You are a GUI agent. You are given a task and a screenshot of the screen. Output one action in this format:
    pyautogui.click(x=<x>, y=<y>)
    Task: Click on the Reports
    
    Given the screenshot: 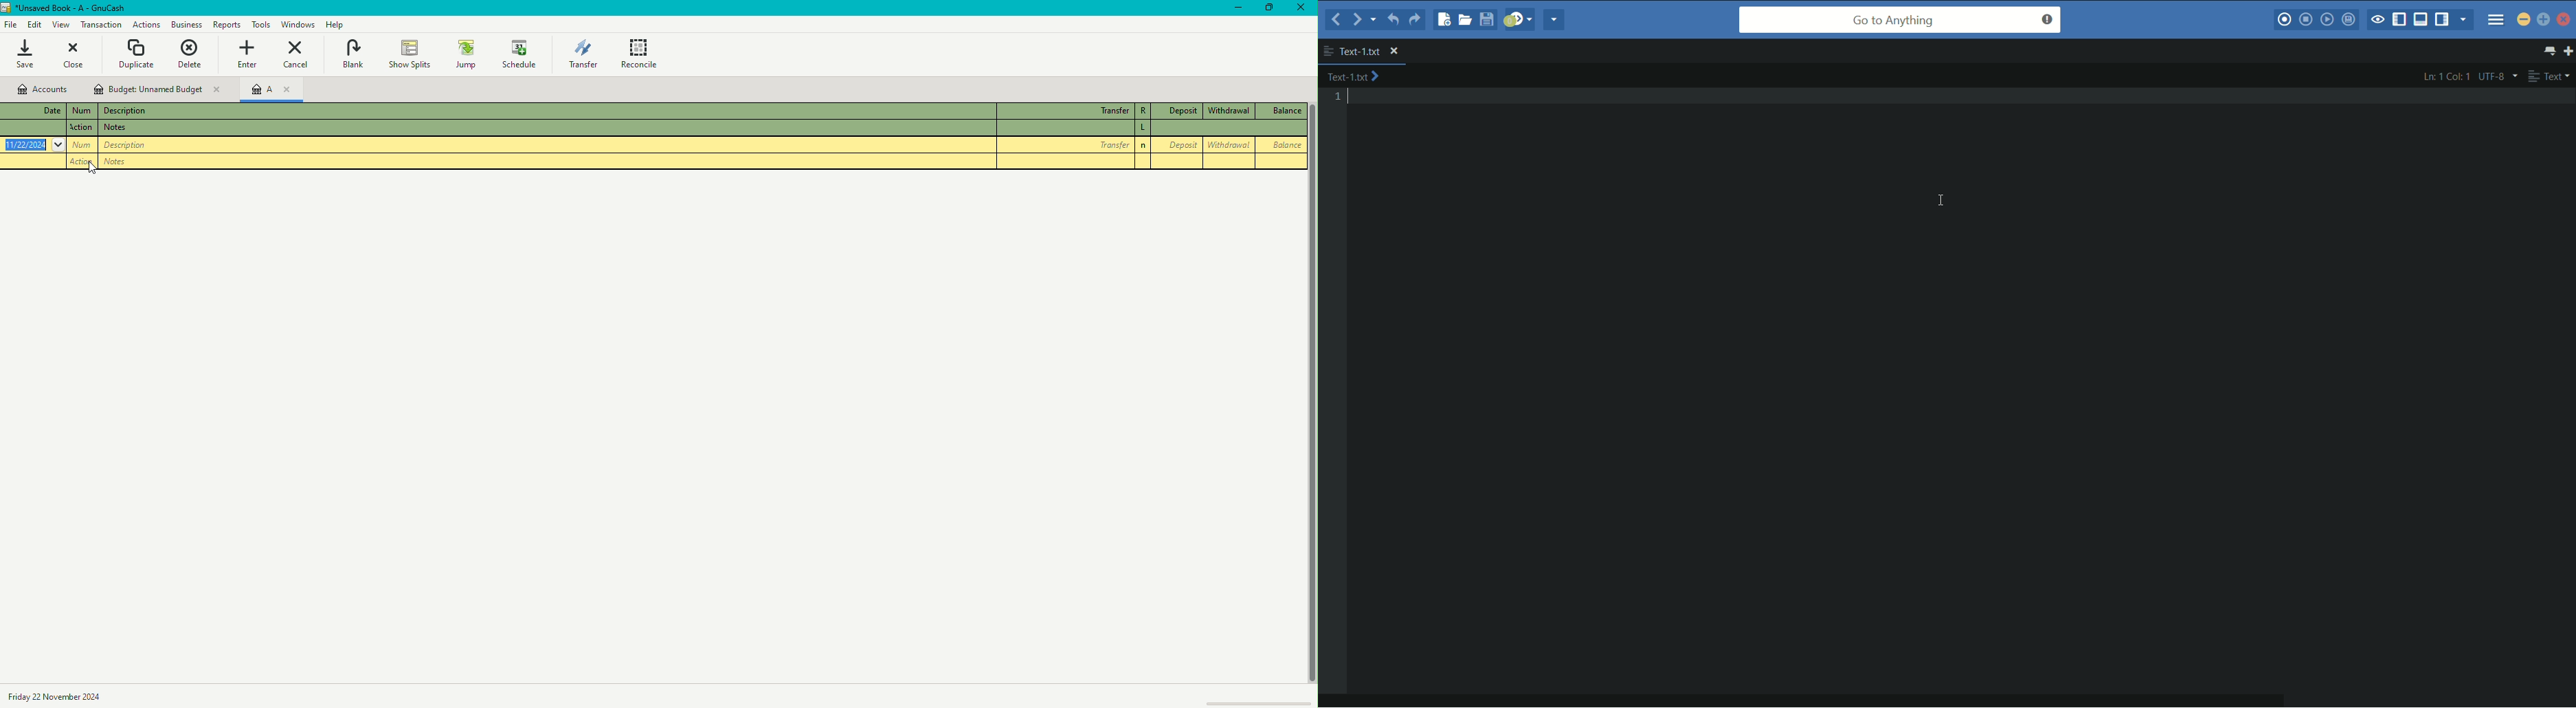 What is the action you would take?
    pyautogui.click(x=226, y=24)
    